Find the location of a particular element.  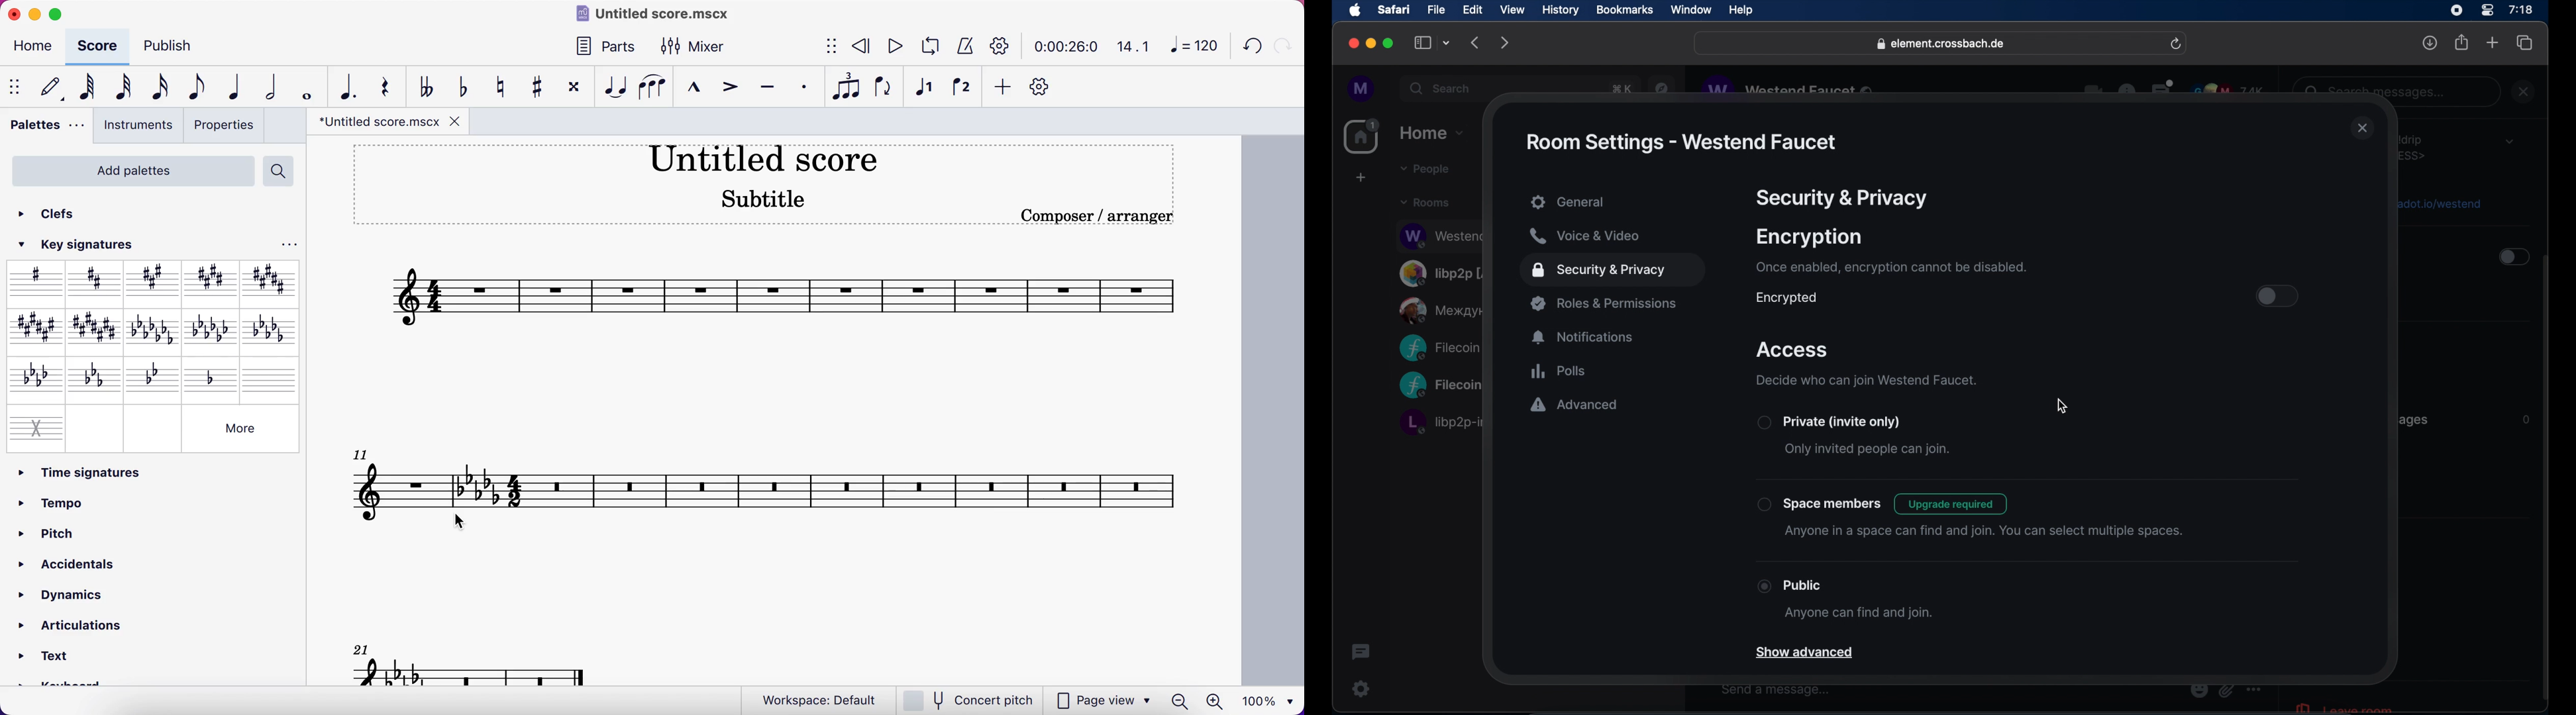

profile is located at coordinates (1362, 89).